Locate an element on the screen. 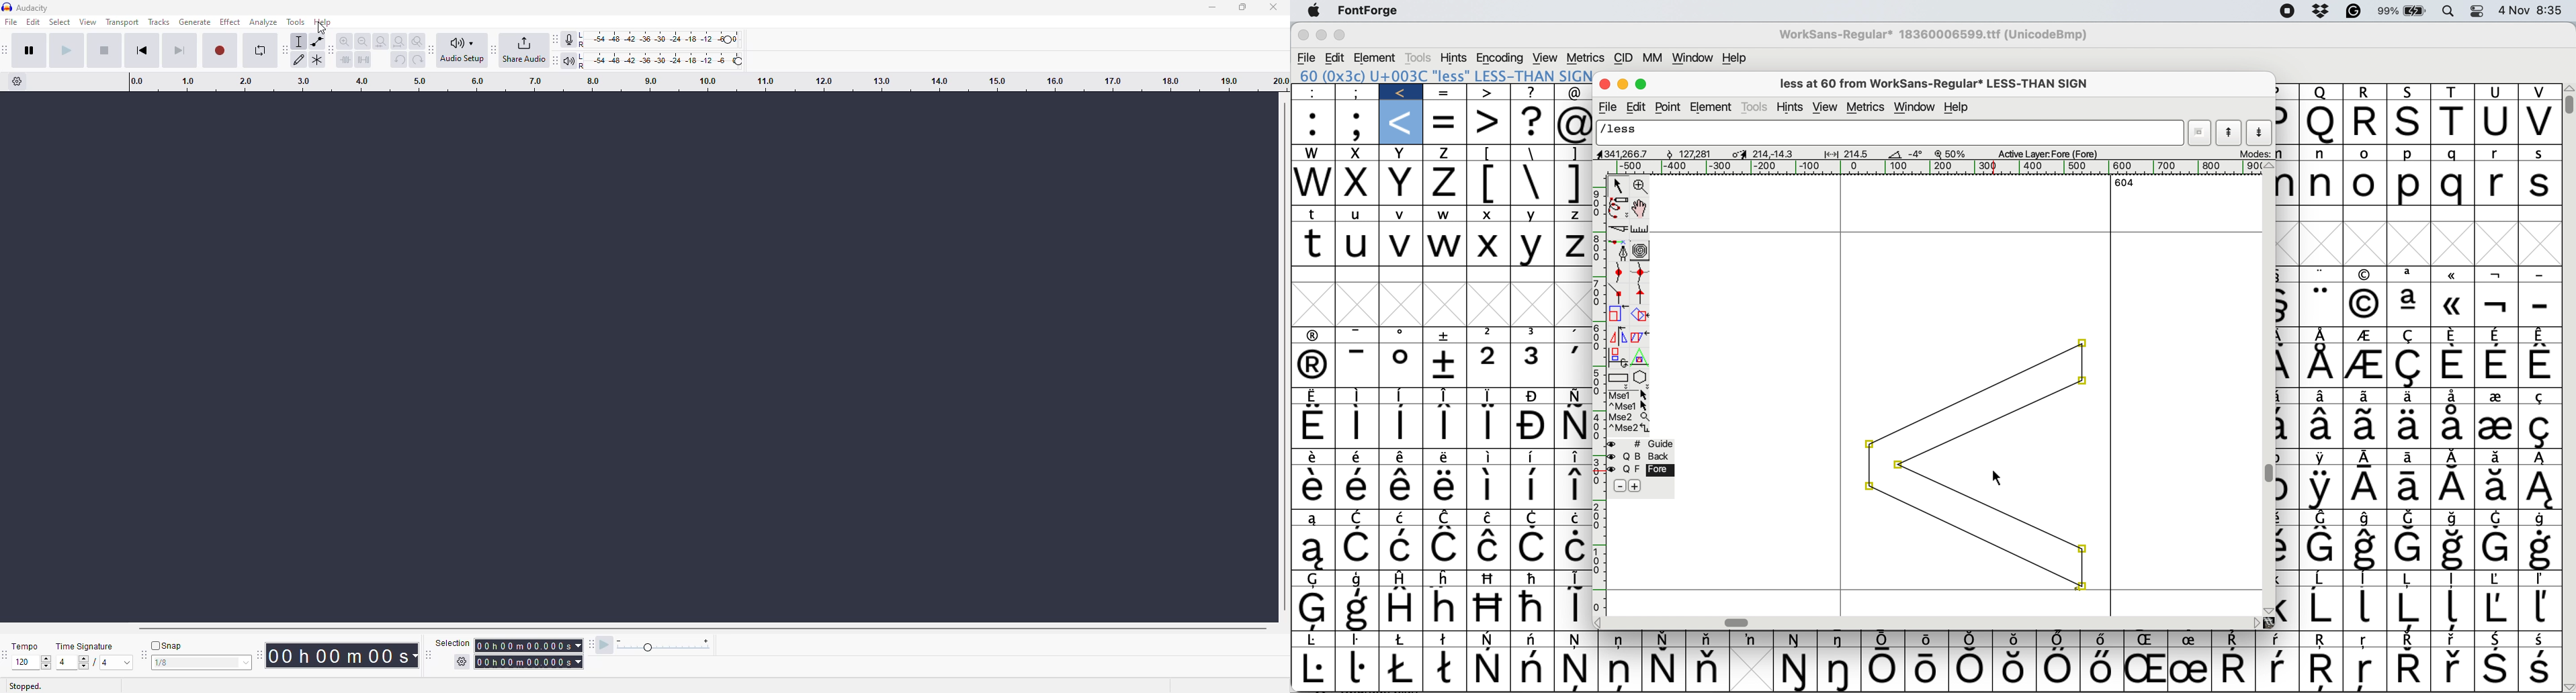 This screenshot has height=700, width=2576. z is located at coordinates (1446, 154).